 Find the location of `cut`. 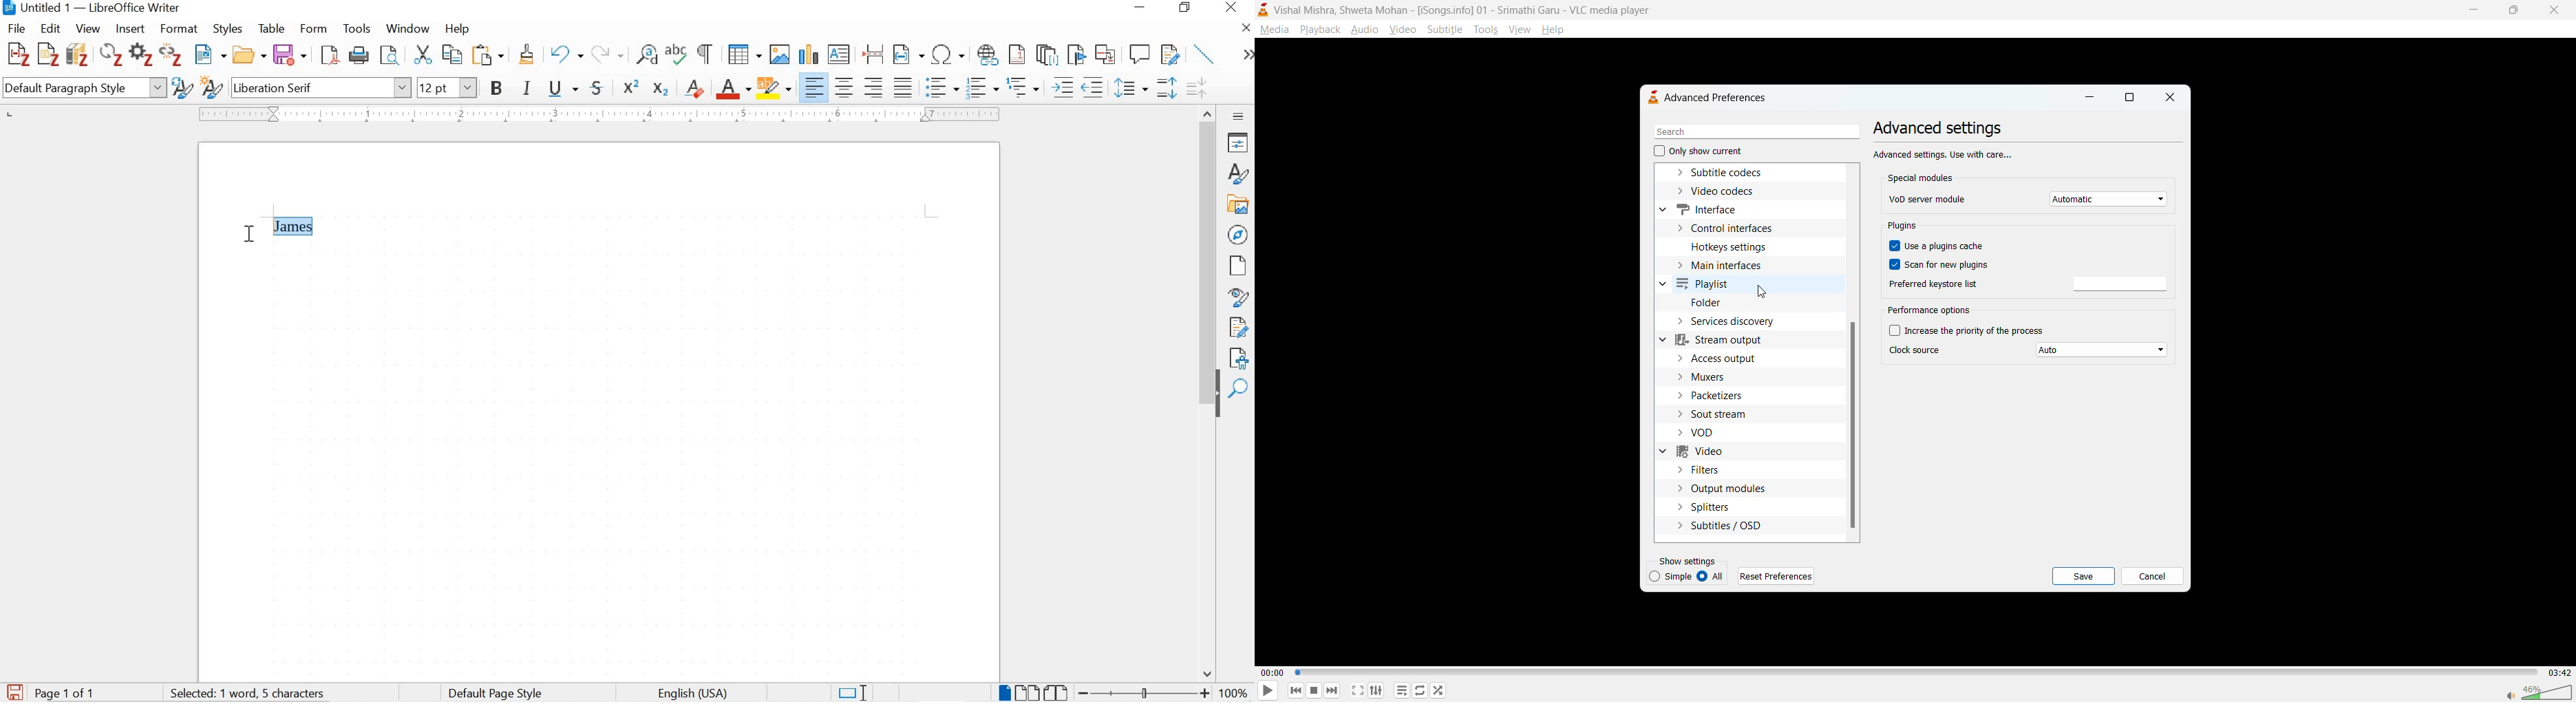

cut is located at coordinates (422, 56).